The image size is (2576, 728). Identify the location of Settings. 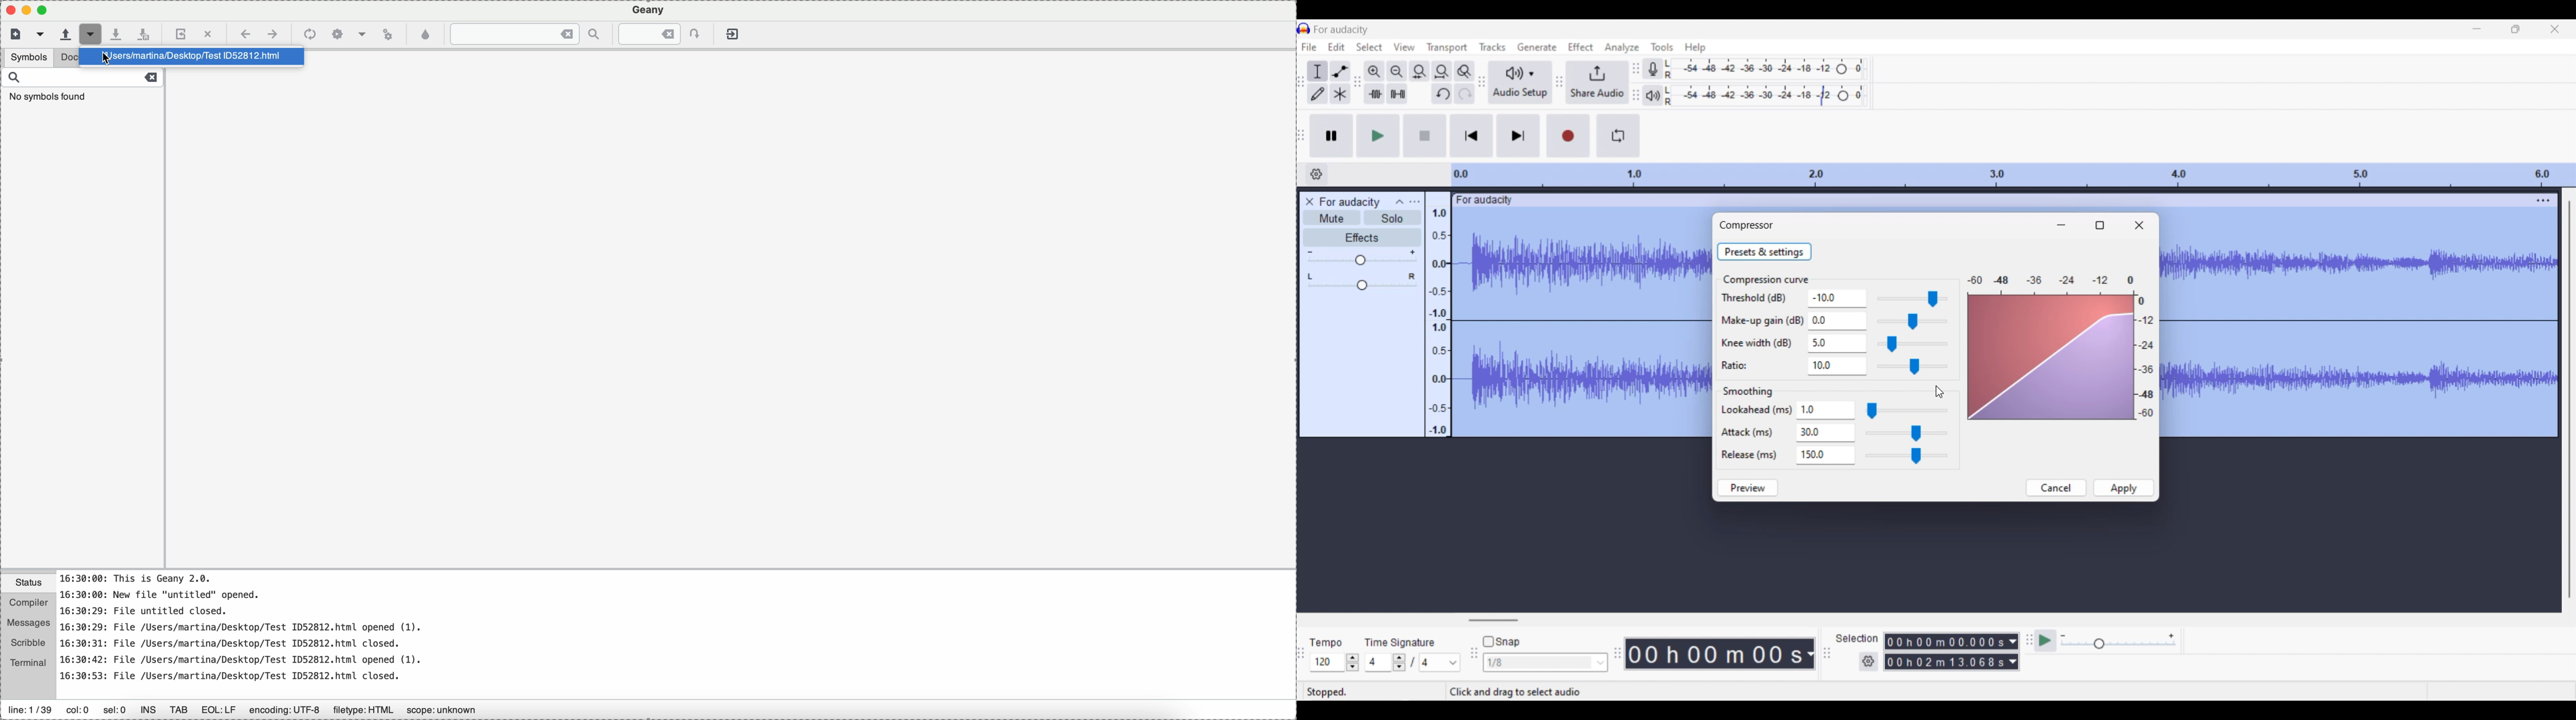
(1868, 661).